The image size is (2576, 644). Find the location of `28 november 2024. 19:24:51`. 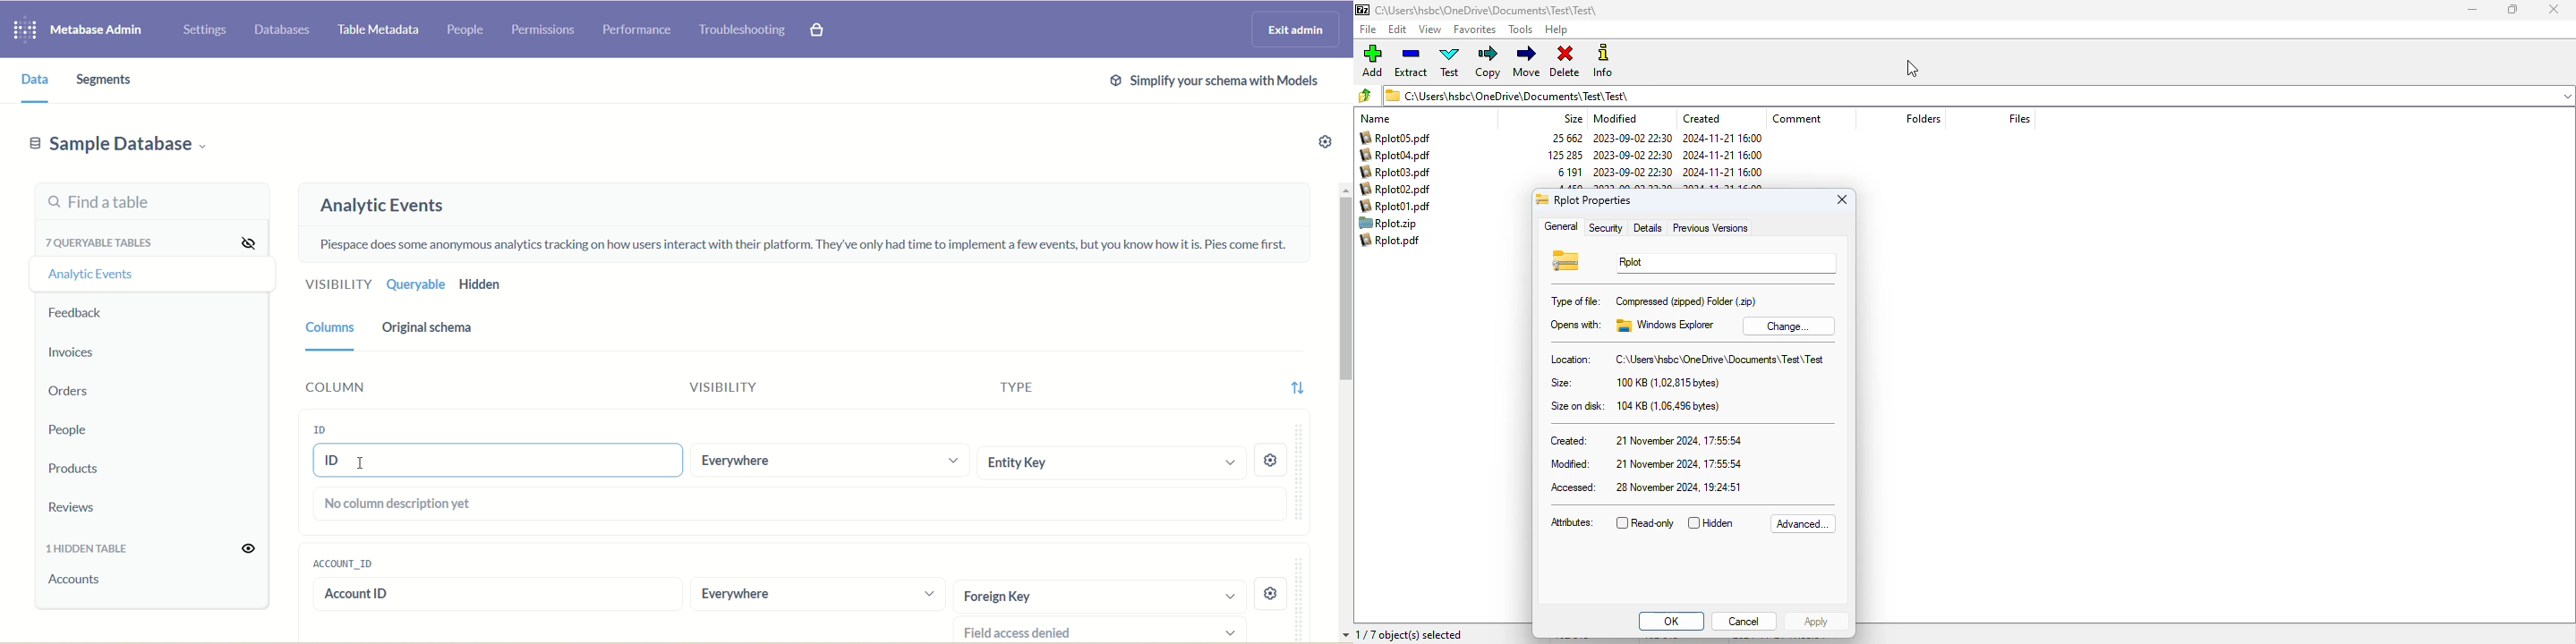

28 november 2024. 19:24:51 is located at coordinates (1678, 487).